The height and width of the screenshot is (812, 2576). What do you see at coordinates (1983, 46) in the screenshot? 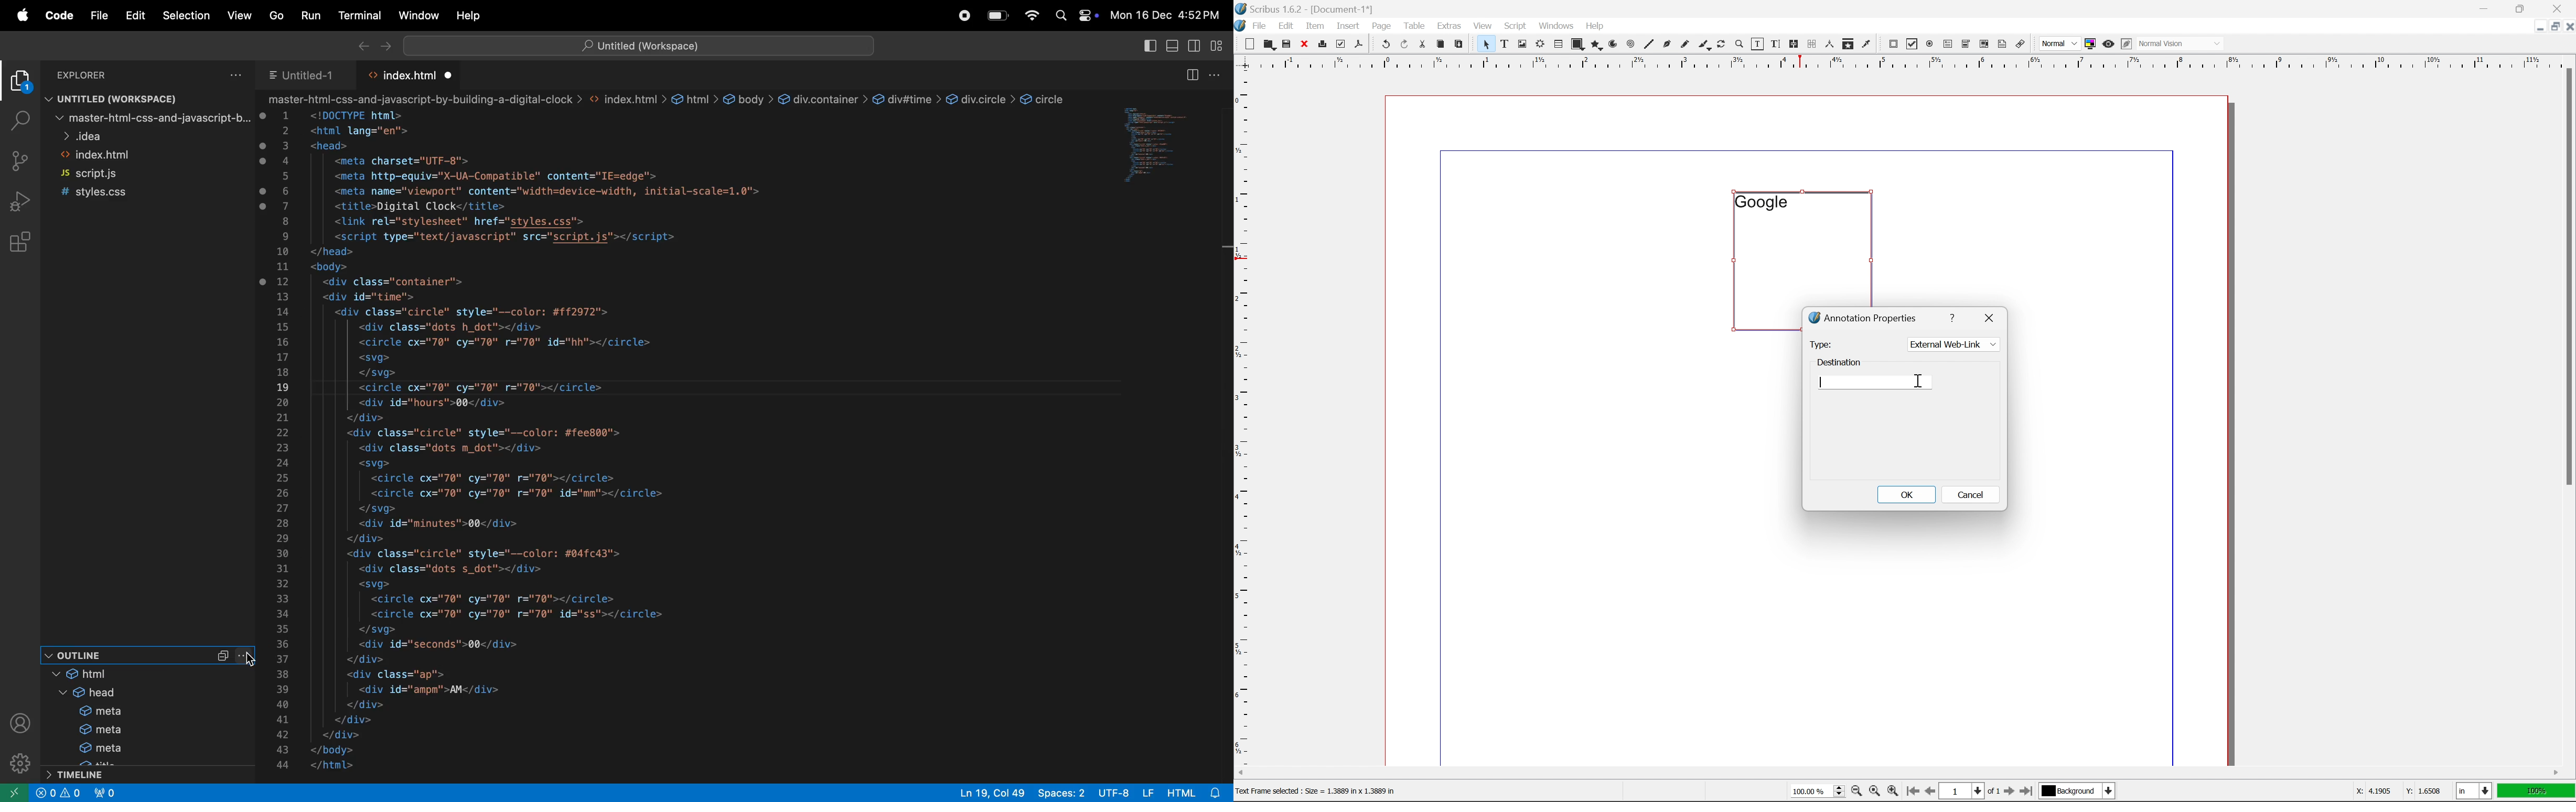
I see `pdf list box` at bounding box center [1983, 46].